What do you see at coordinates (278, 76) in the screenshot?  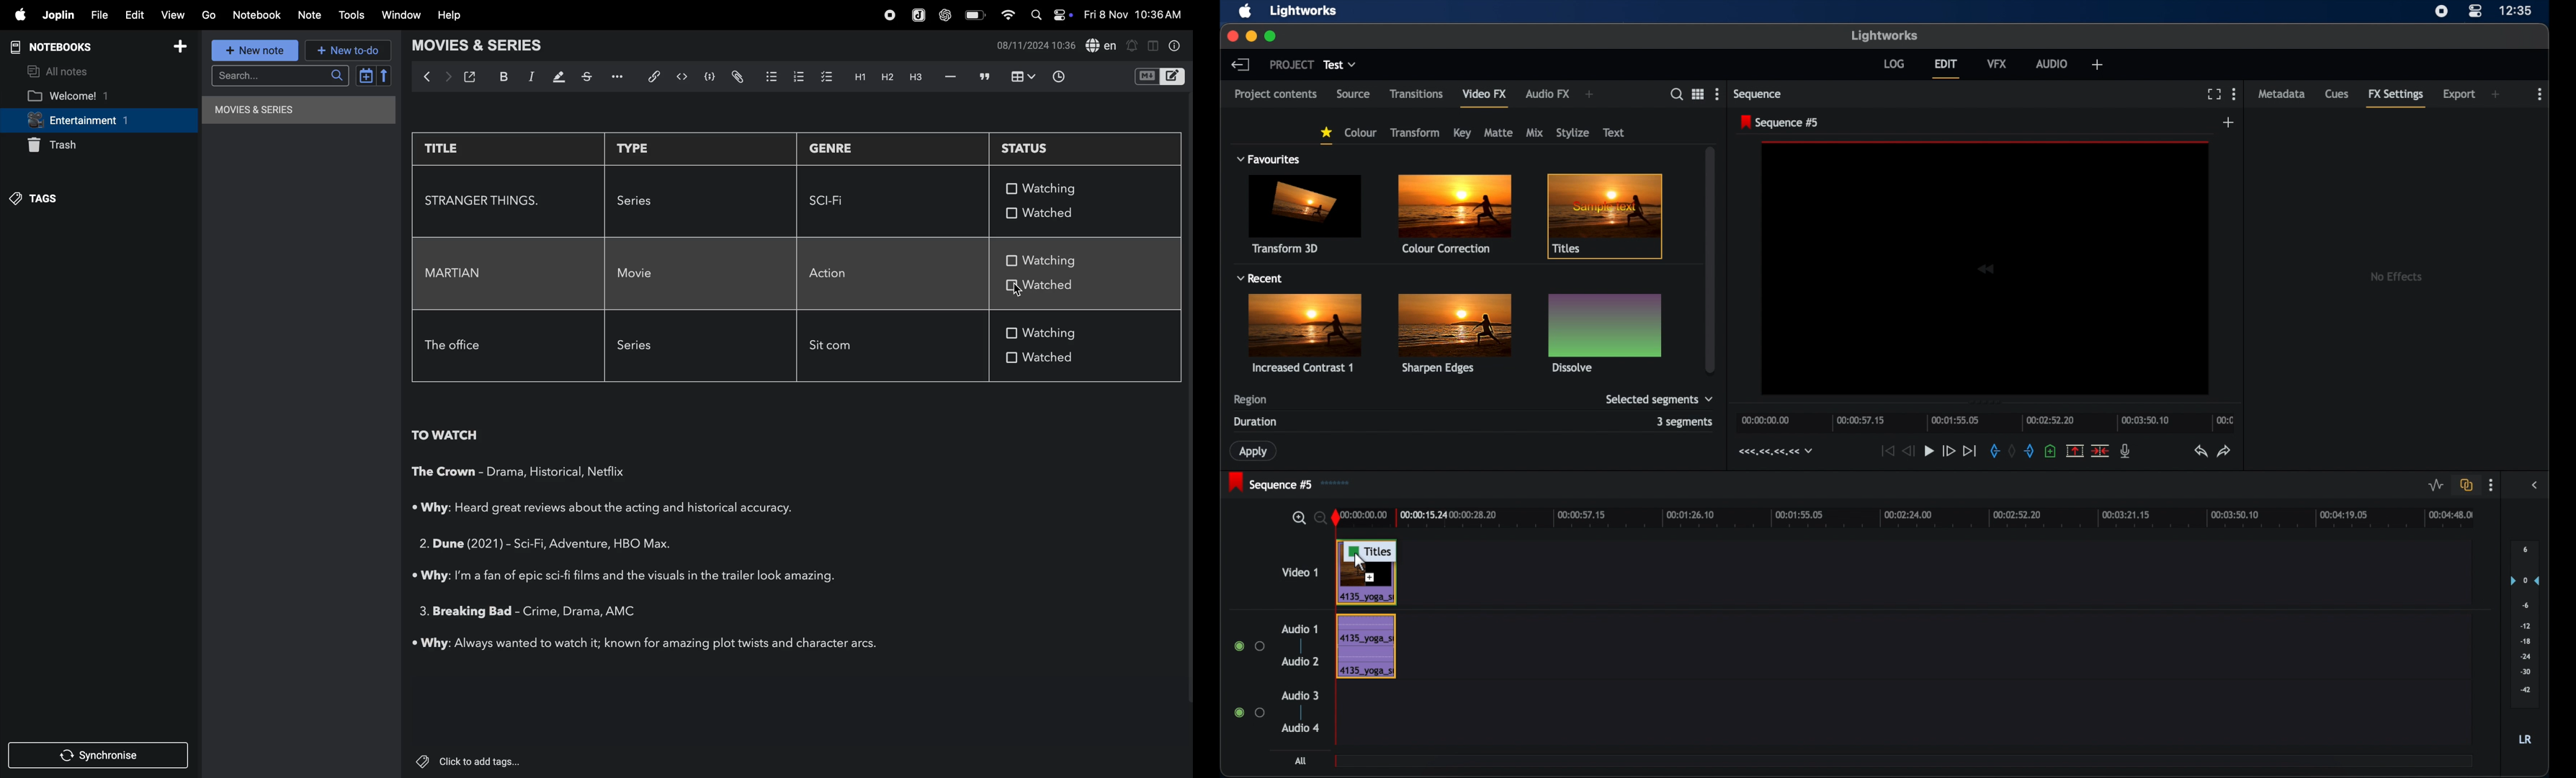 I see `search bar` at bounding box center [278, 76].